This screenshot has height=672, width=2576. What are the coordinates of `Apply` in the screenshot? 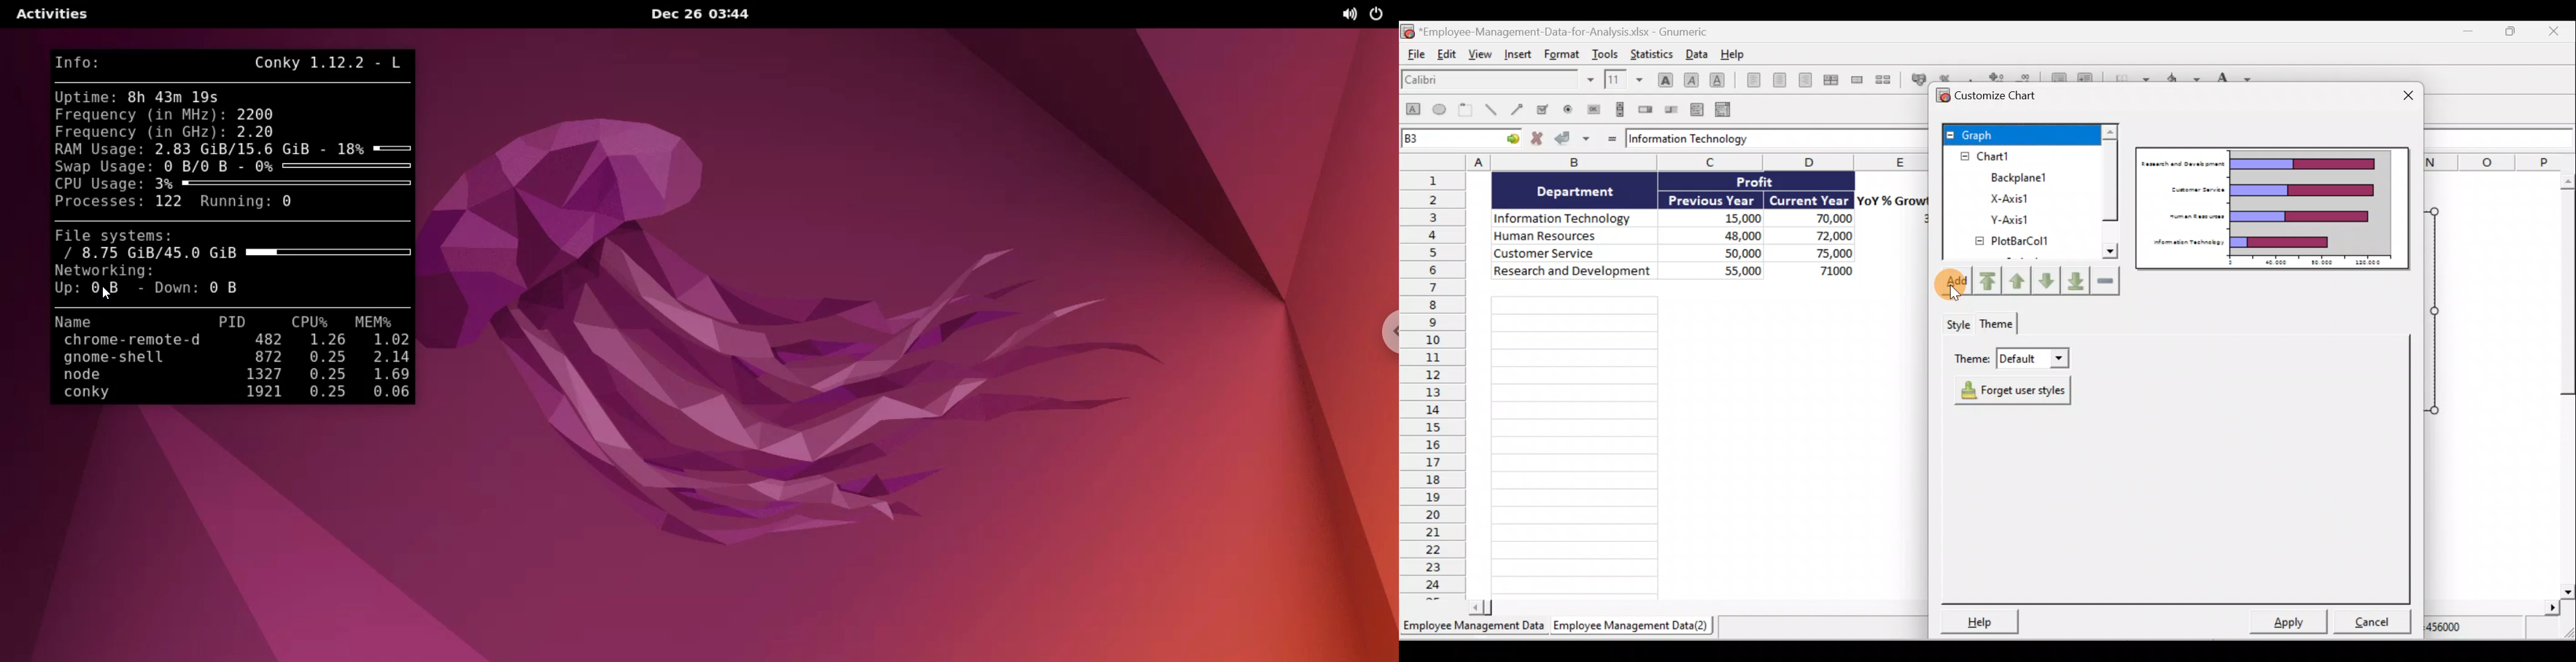 It's located at (2287, 623).